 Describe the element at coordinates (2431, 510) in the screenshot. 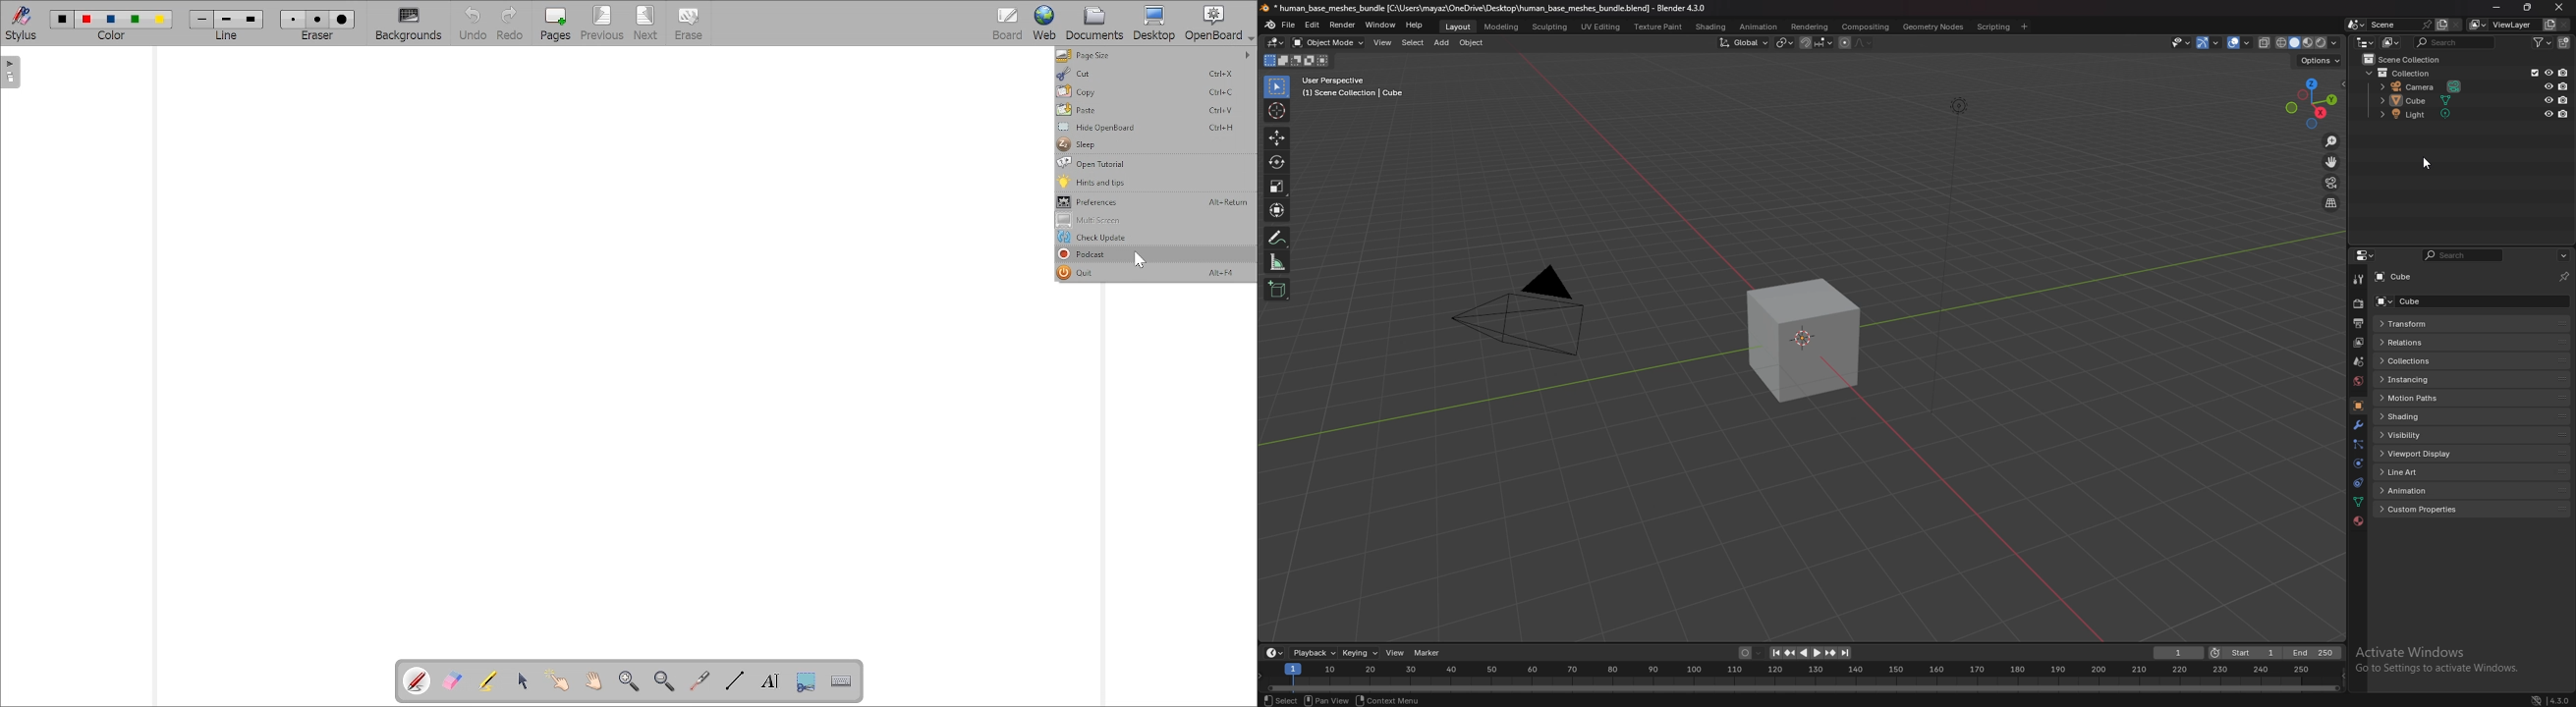

I see `custom properties` at that location.